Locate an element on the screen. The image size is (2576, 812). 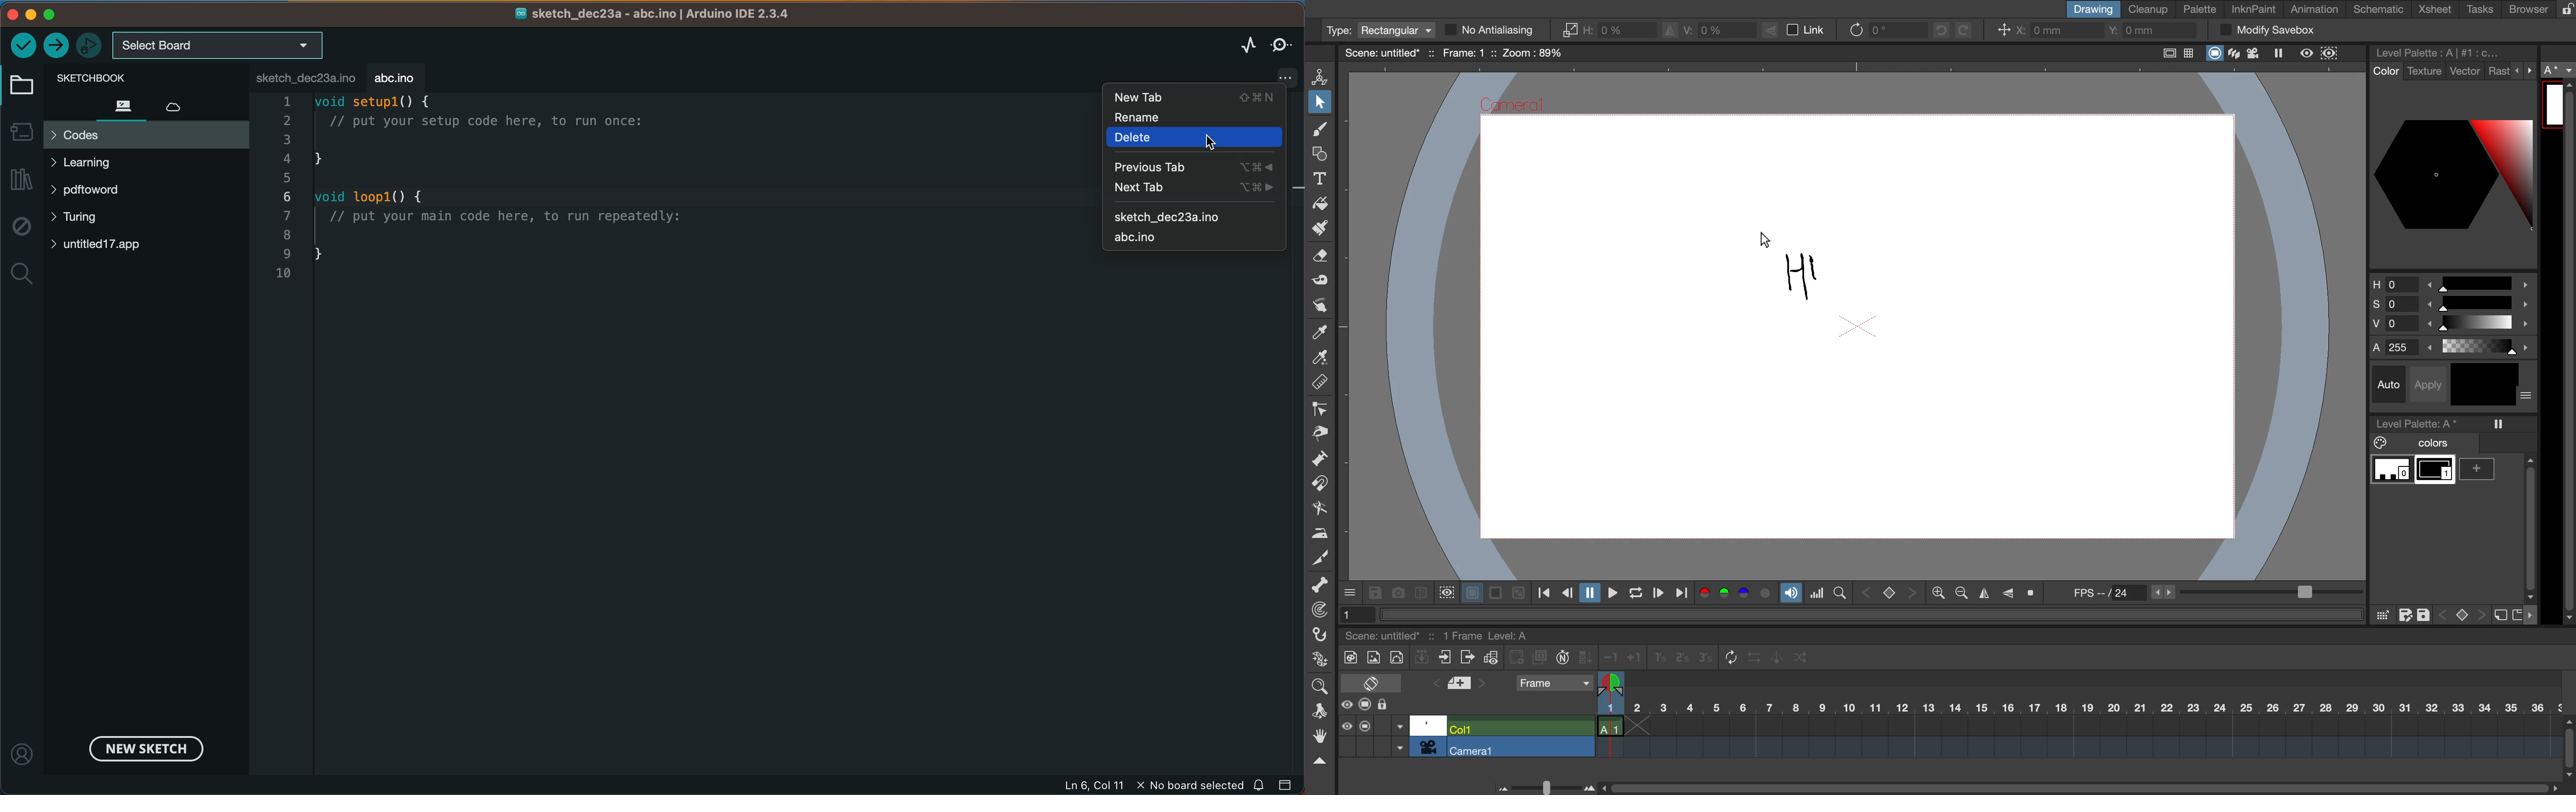
next frame is located at coordinates (1657, 594).